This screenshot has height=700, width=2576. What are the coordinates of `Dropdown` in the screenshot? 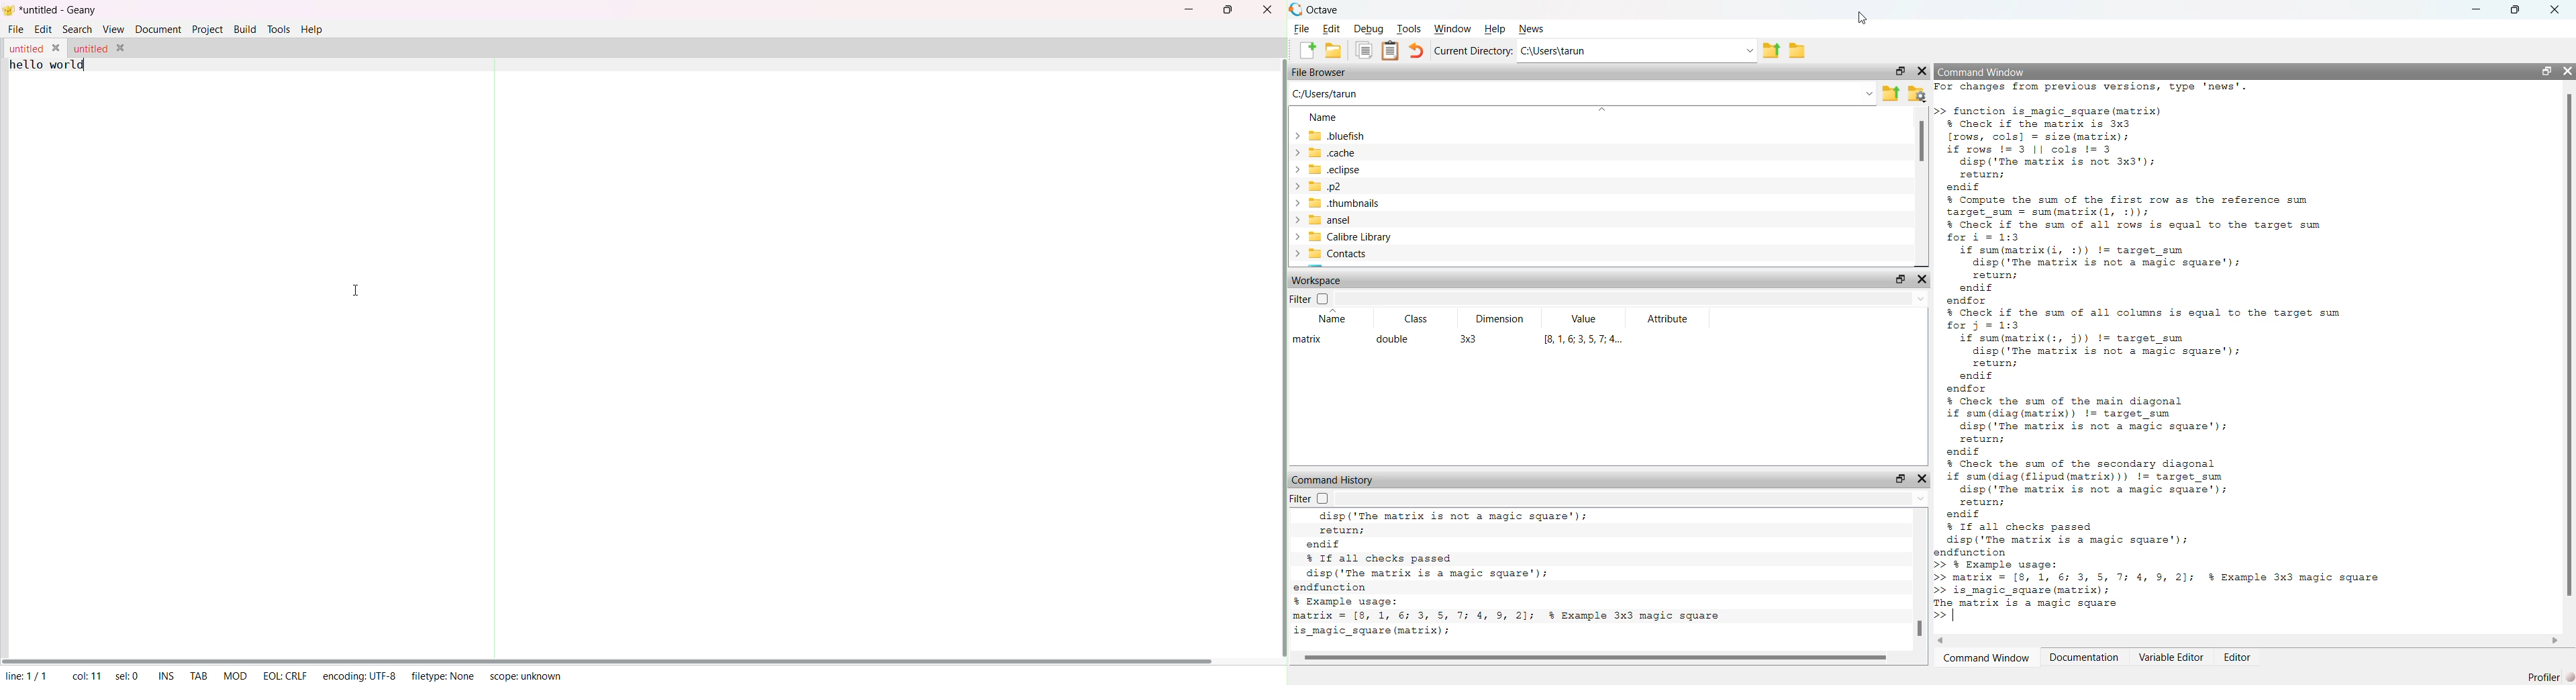 It's located at (1600, 110).